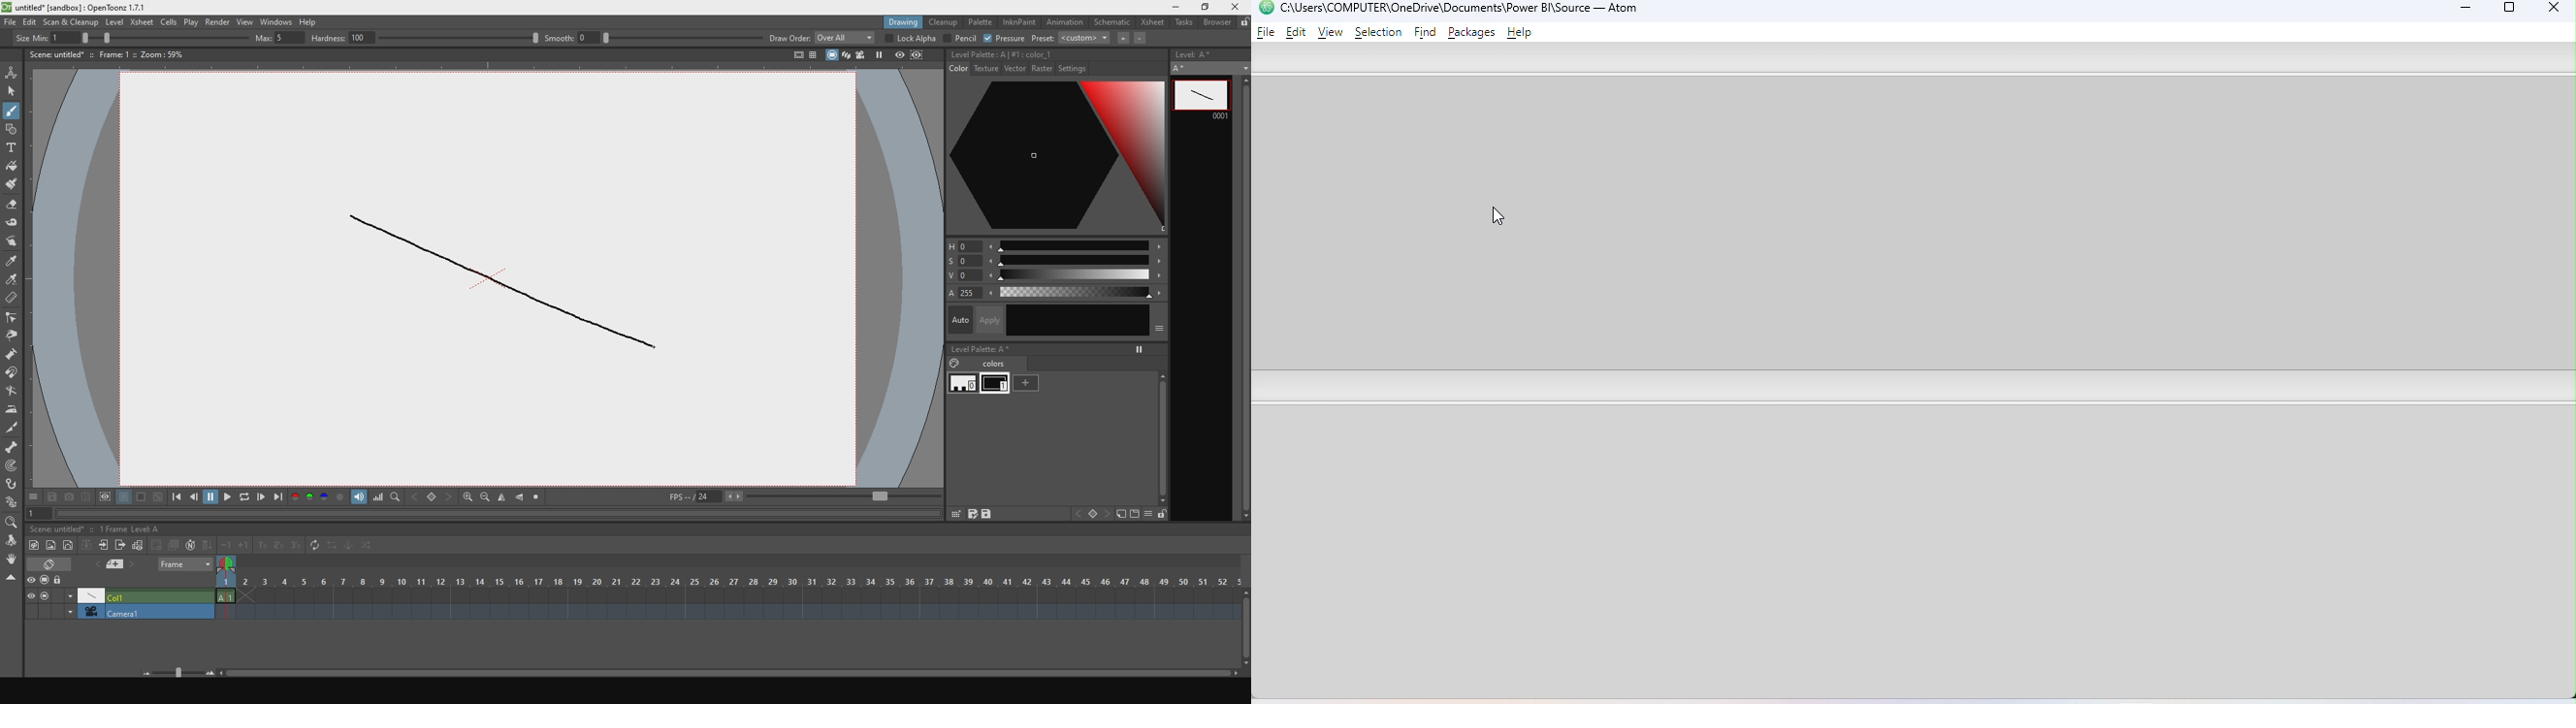  Describe the element at coordinates (2549, 10) in the screenshot. I see `Close` at that location.